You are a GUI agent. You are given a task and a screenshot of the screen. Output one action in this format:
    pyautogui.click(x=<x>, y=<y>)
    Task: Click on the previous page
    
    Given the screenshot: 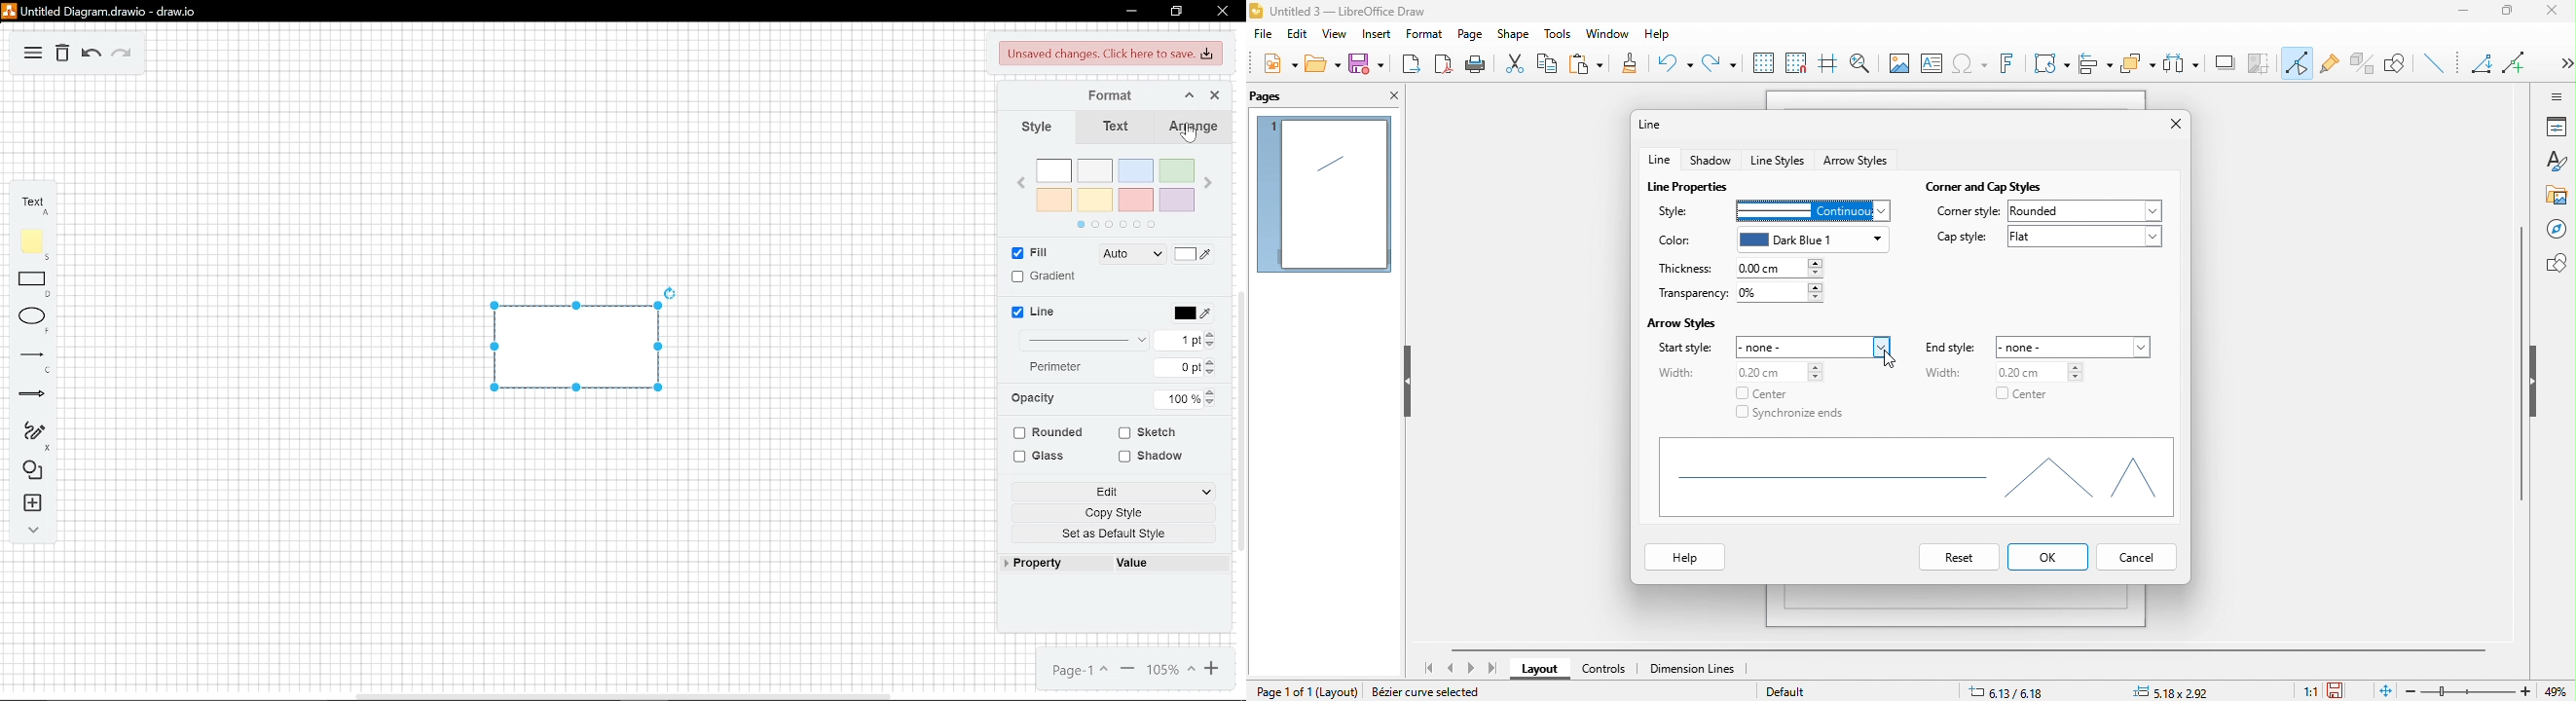 What is the action you would take?
    pyautogui.click(x=1453, y=666)
    